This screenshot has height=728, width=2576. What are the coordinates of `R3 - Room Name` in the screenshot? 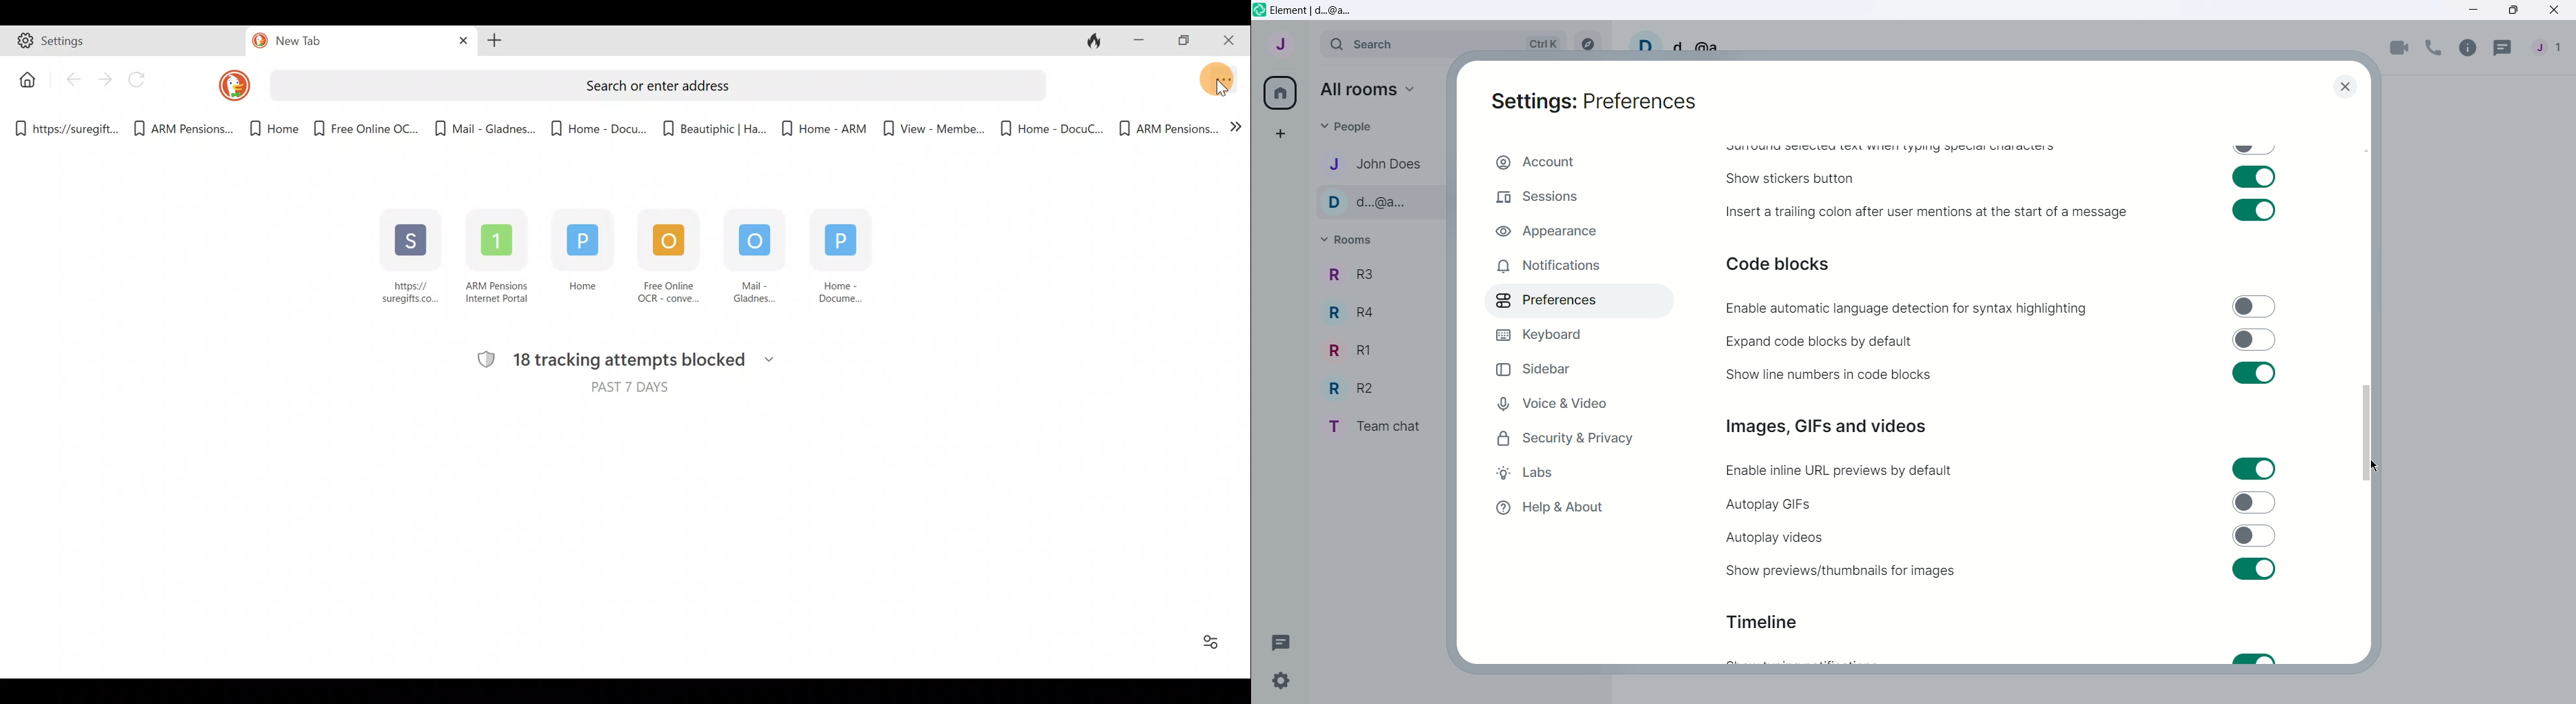 It's located at (1349, 275).